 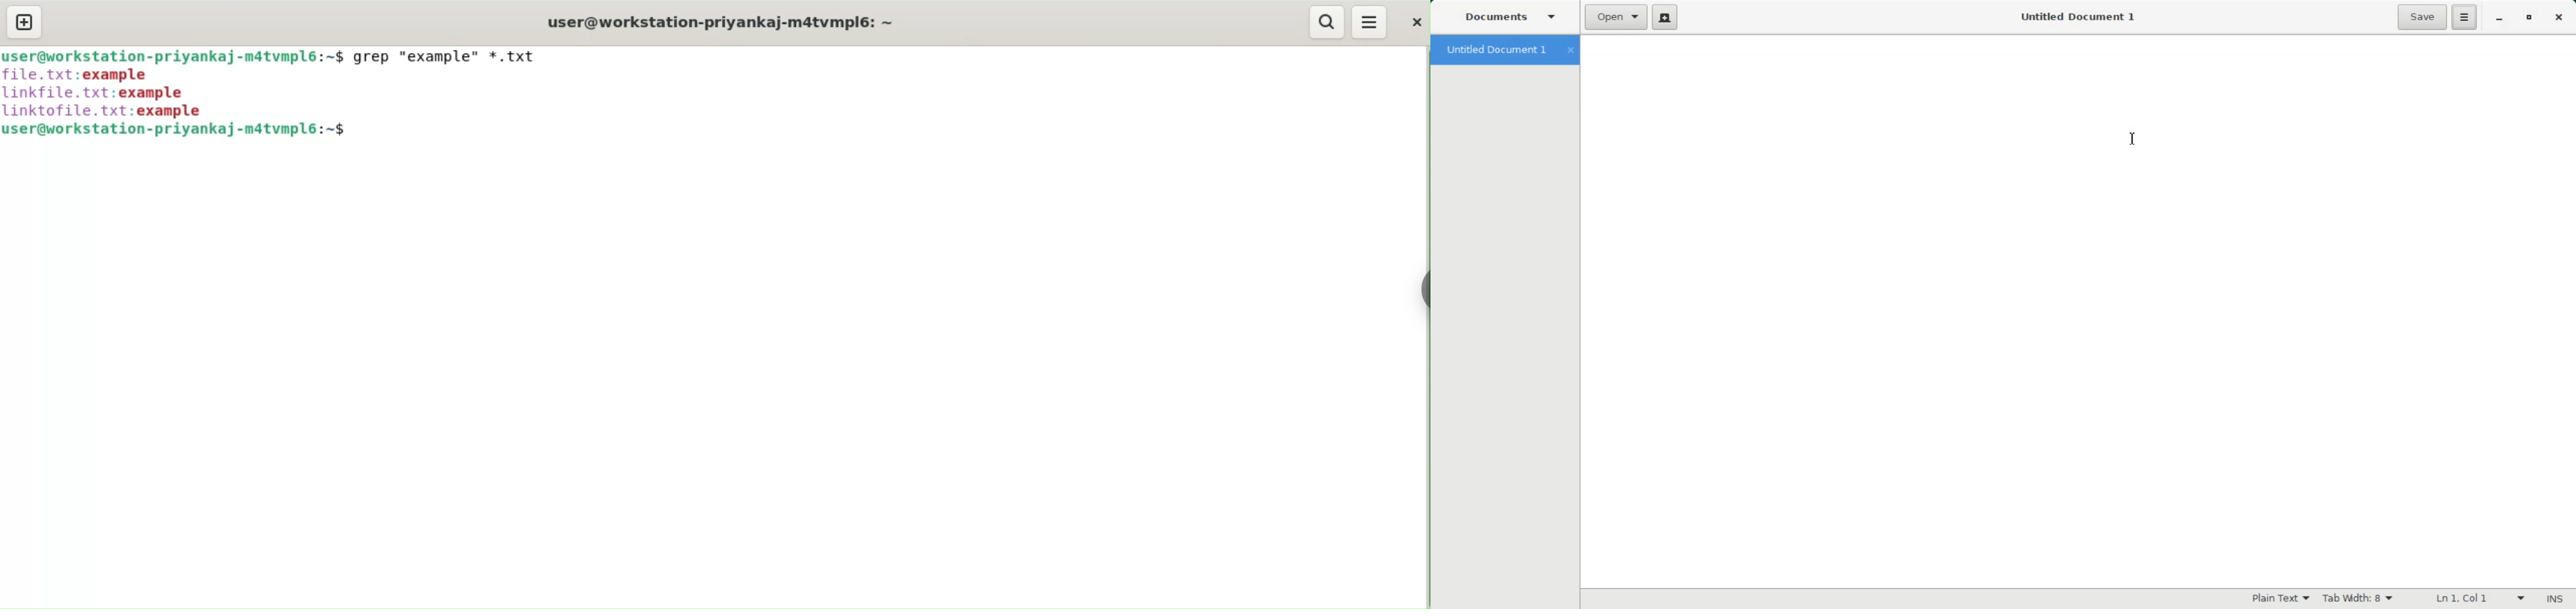 I want to click on Close, so click(x=2558, y=18).